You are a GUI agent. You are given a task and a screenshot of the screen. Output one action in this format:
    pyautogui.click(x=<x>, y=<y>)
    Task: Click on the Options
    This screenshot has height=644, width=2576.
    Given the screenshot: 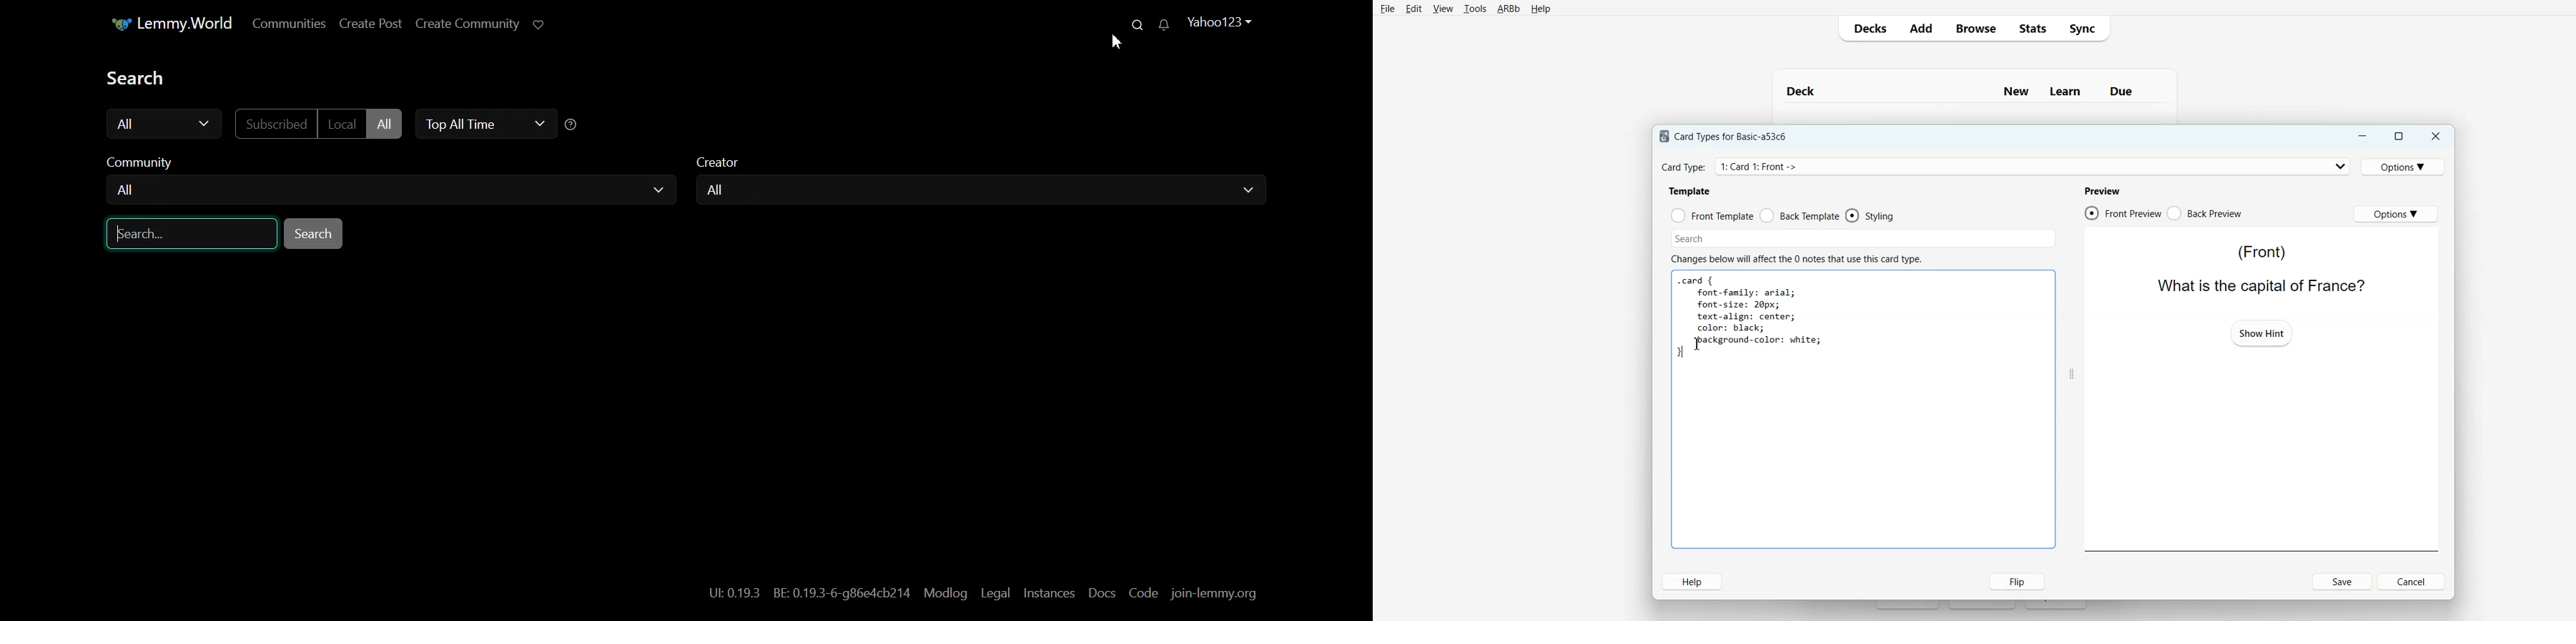 What is the action you would take?
    pyautogui.click(x=2405, y=166)
    